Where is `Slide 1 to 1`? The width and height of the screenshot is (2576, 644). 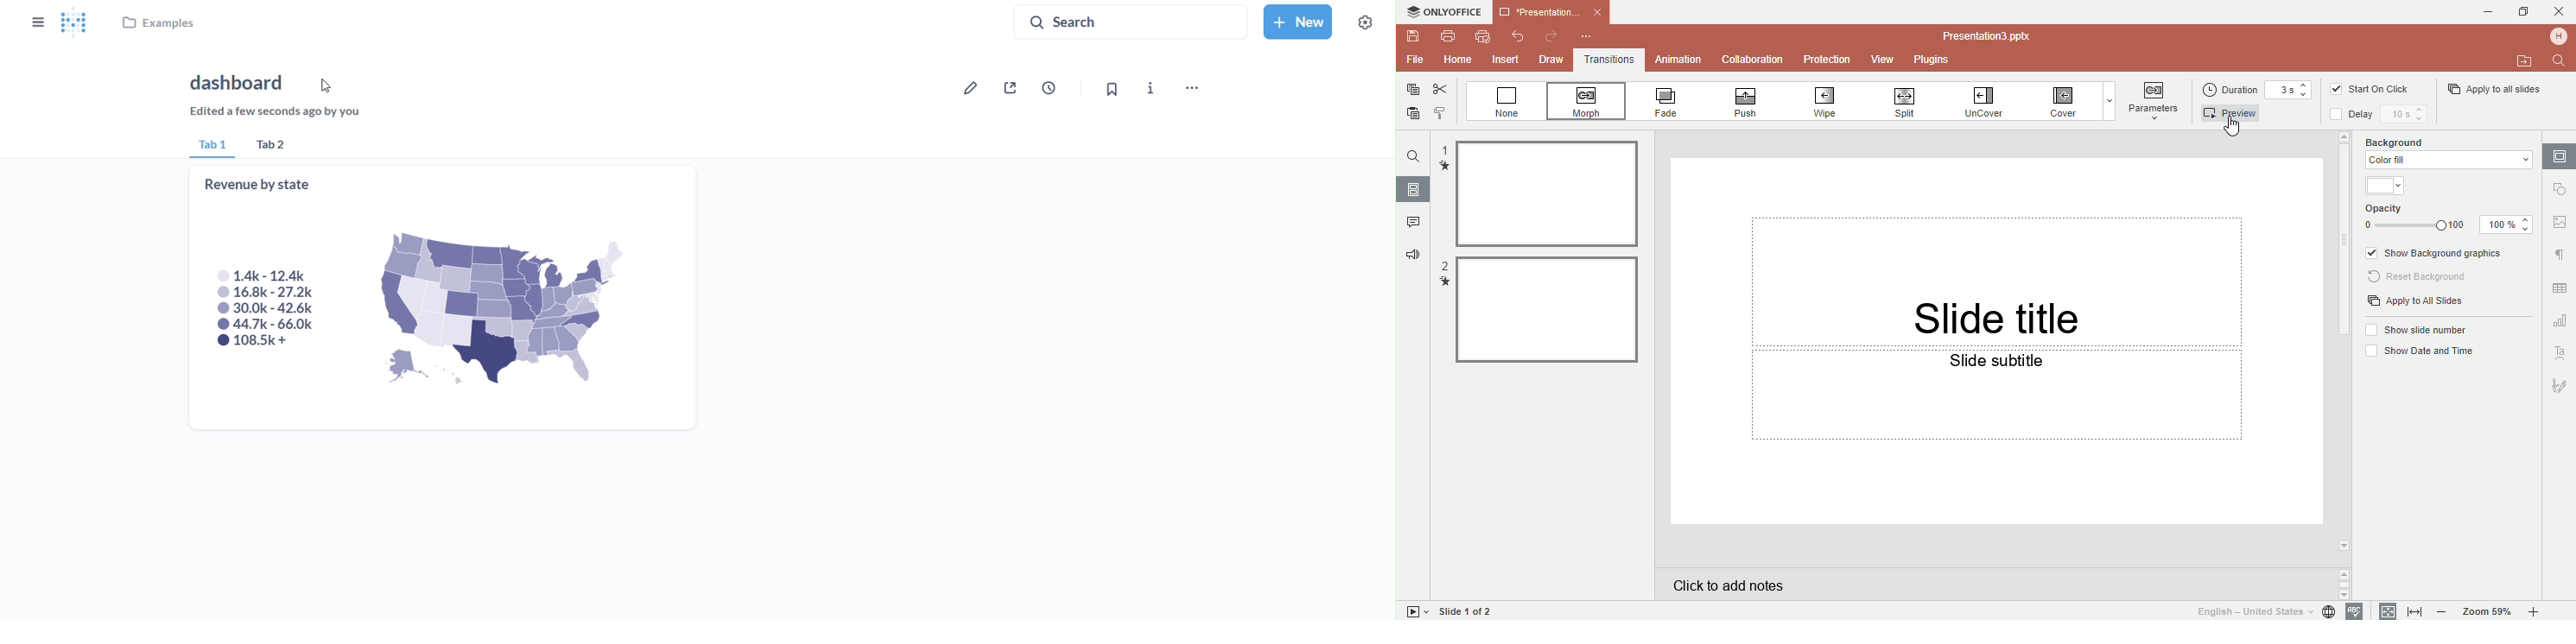
Slide 1 to 1 is located at coordinates (1467, 611).